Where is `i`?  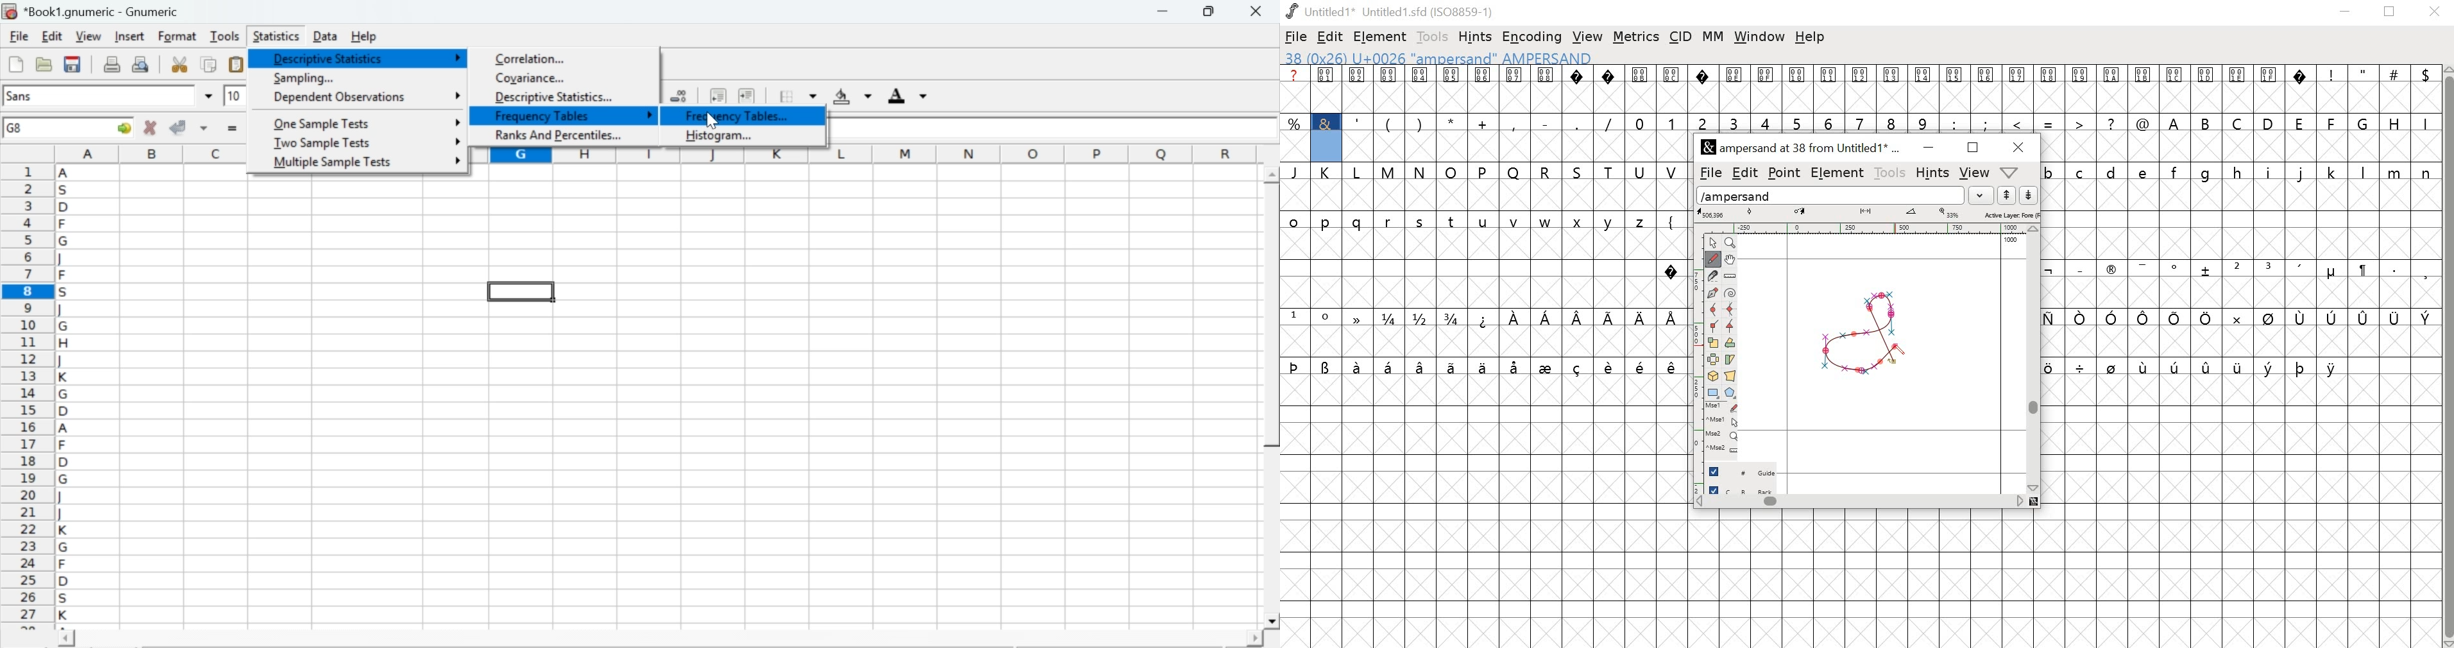 i is located at coordinates (2269, 172).